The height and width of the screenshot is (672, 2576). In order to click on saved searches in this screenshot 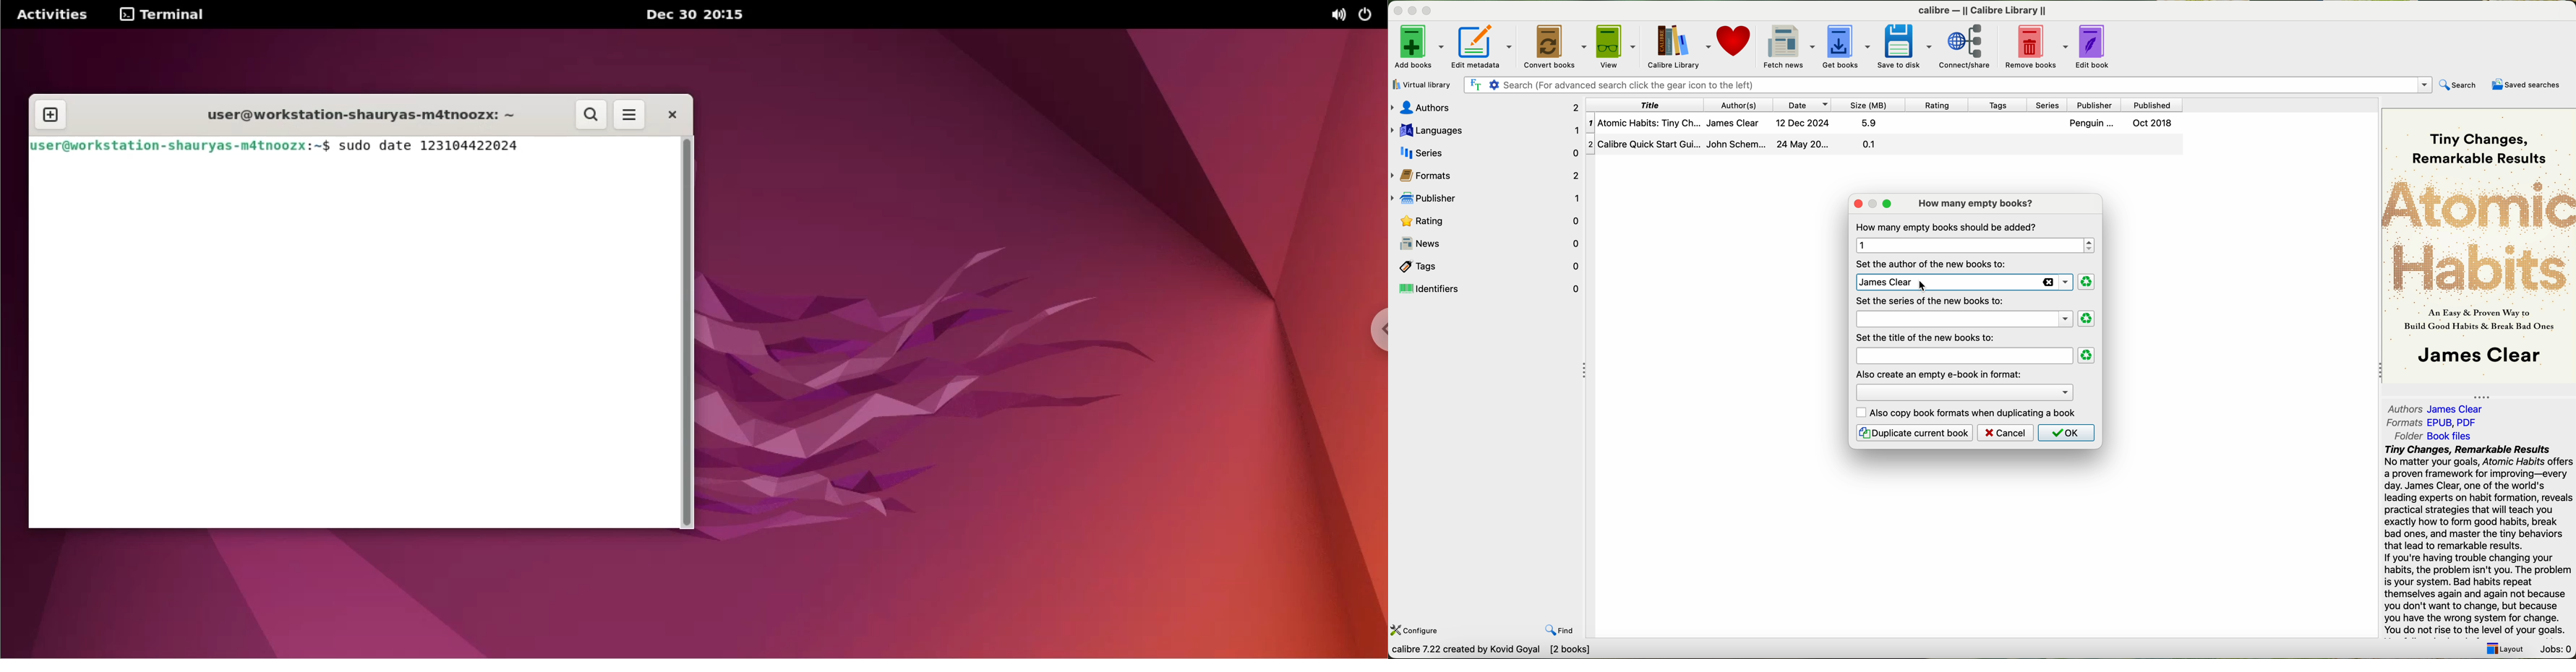, I will do `click(2526, 84)`.